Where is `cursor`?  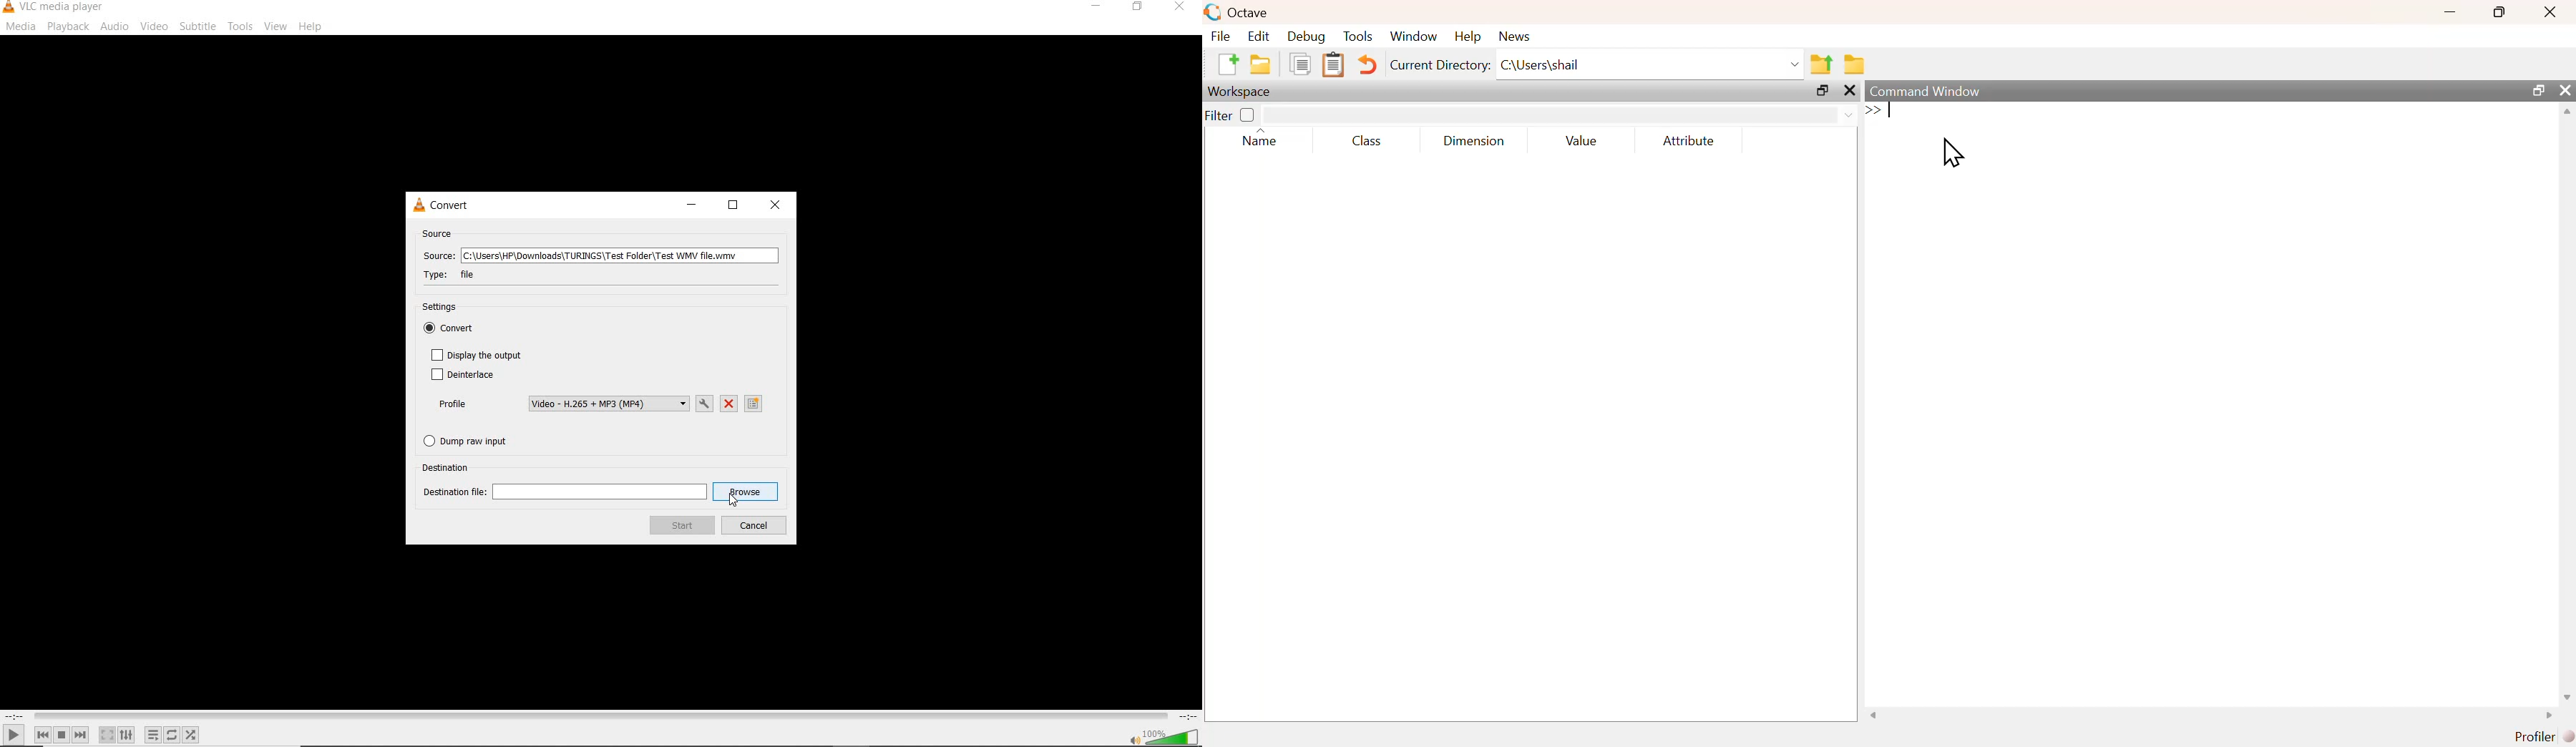
cursor is located at coordinates (733, 500).